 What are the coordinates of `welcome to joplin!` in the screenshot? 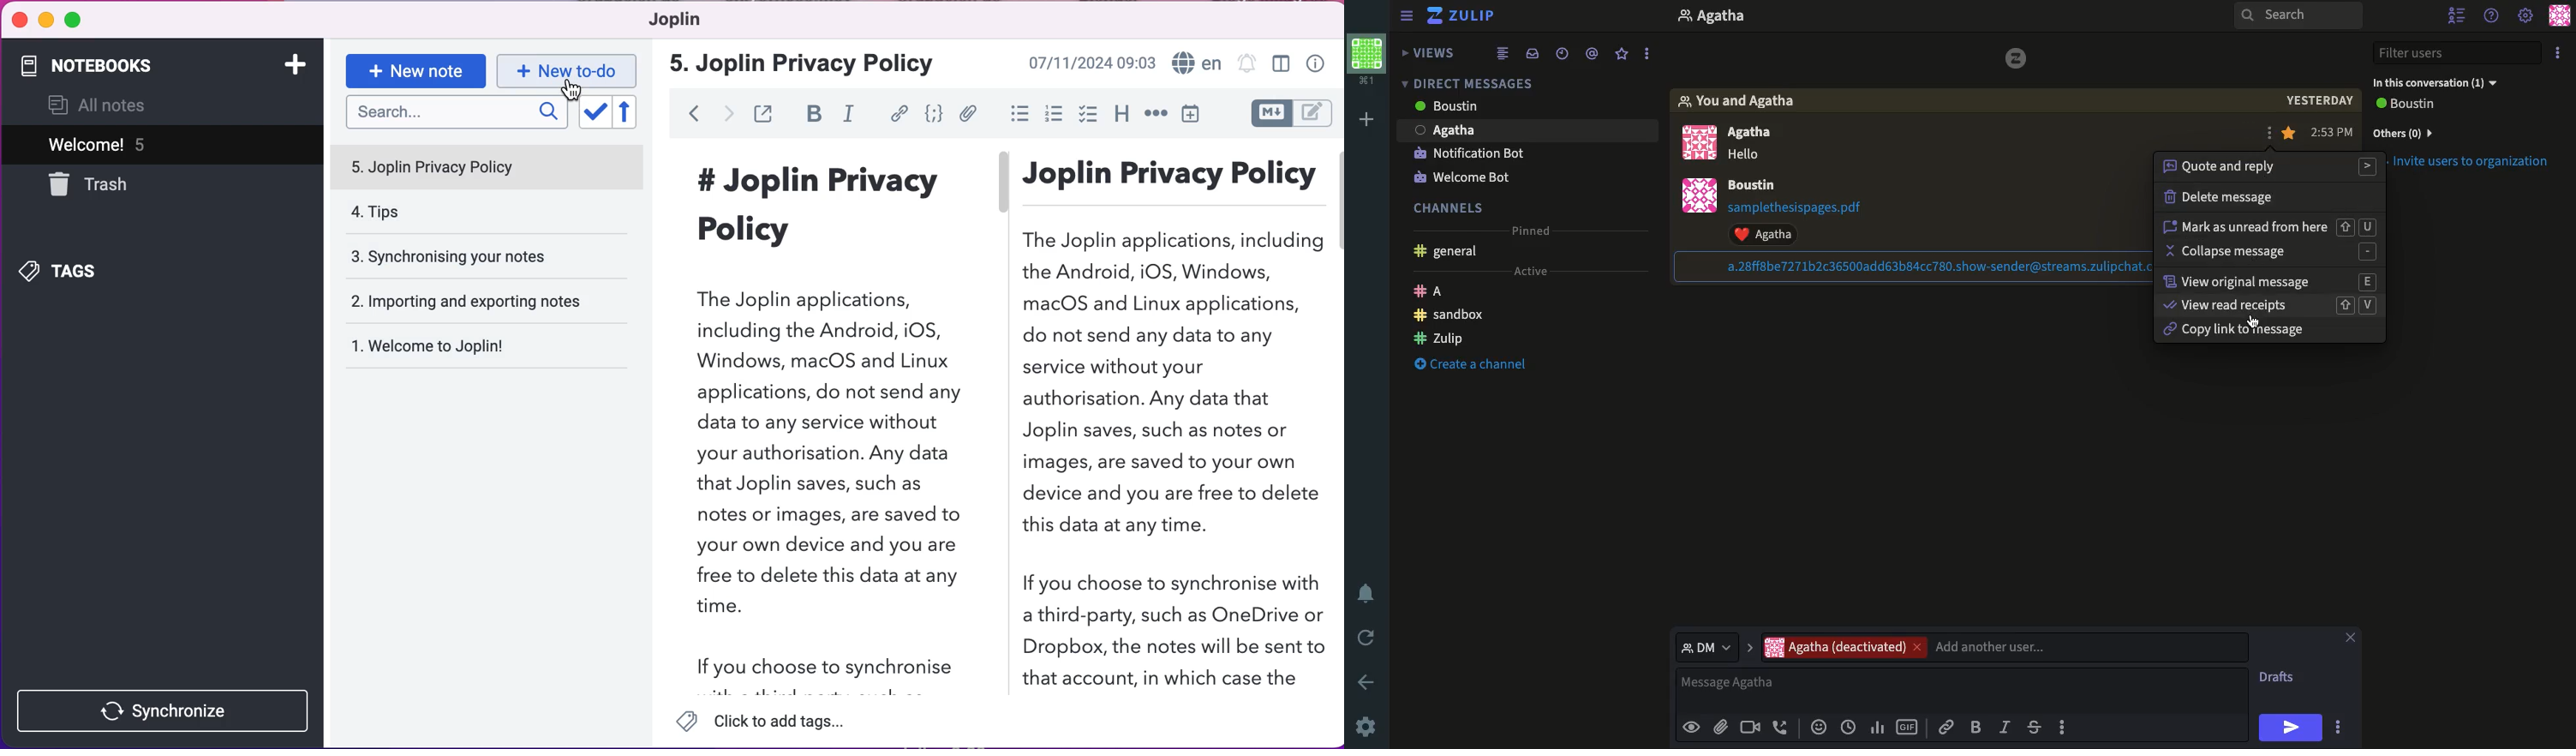 It's located at (457, 348).